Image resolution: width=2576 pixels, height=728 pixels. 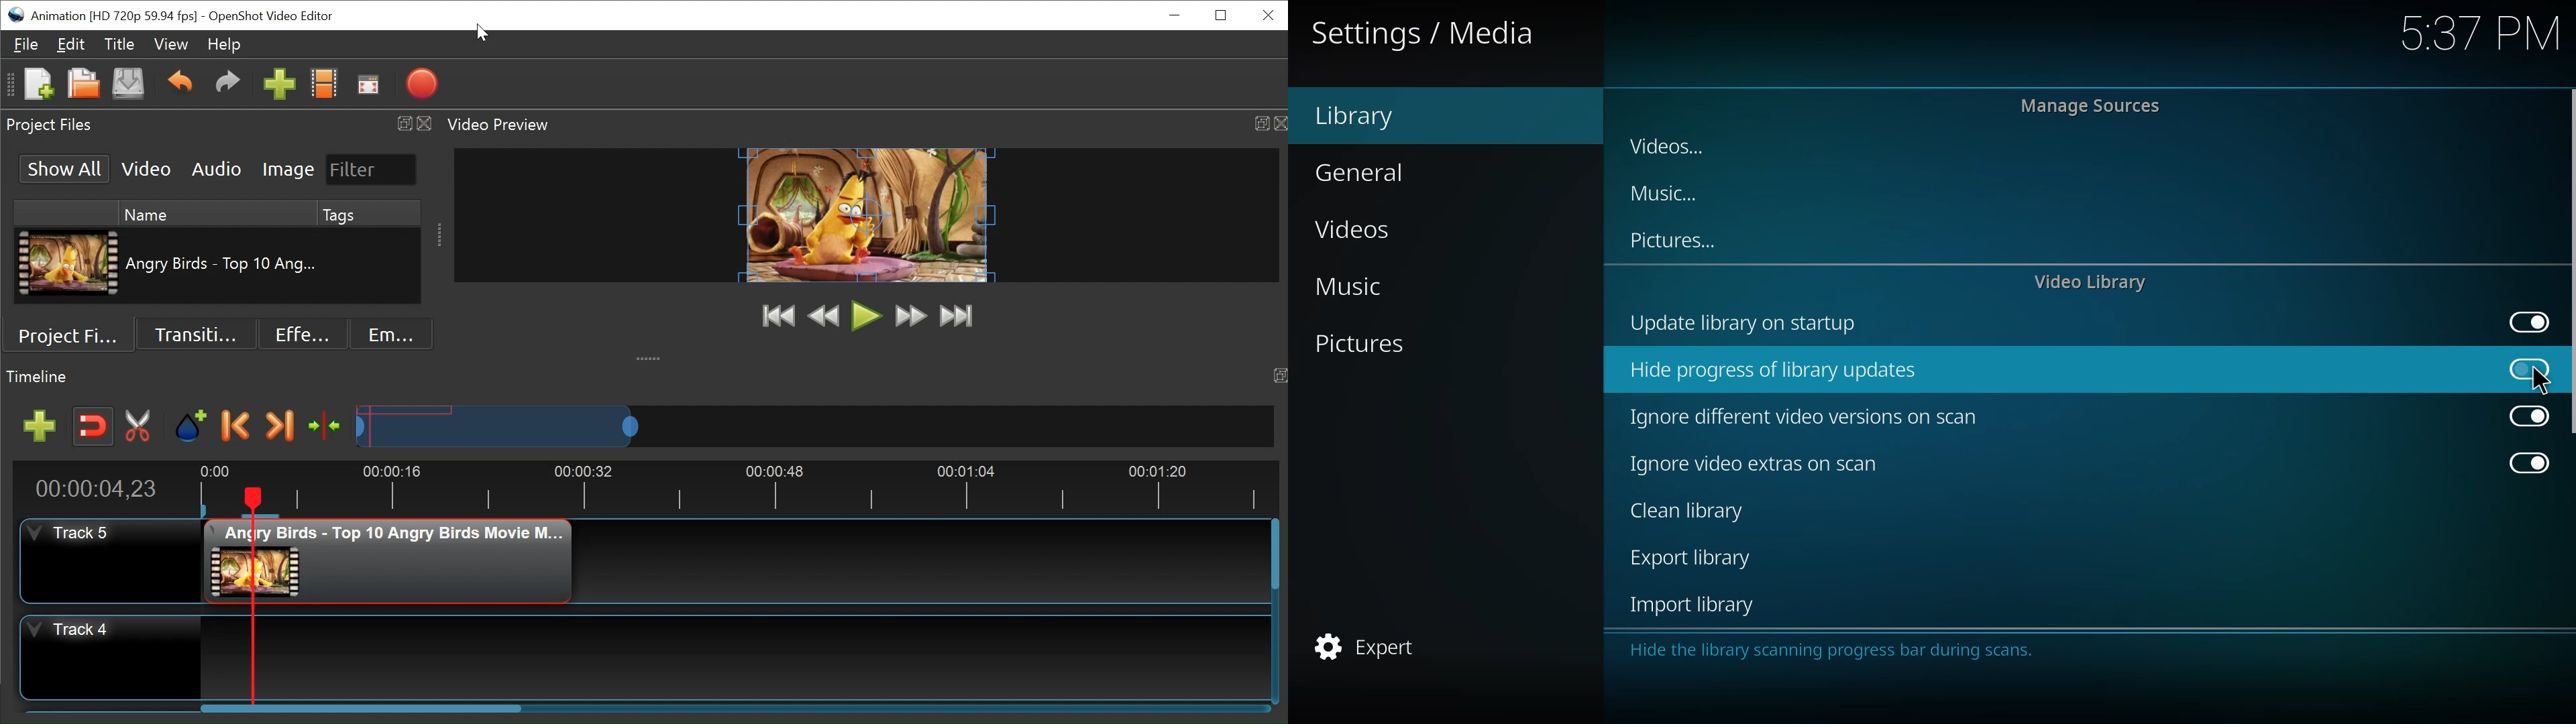 What do you see at coordinates (66, 170) in the screenshot?
I see `Show All` at bounding box center [66, 170].